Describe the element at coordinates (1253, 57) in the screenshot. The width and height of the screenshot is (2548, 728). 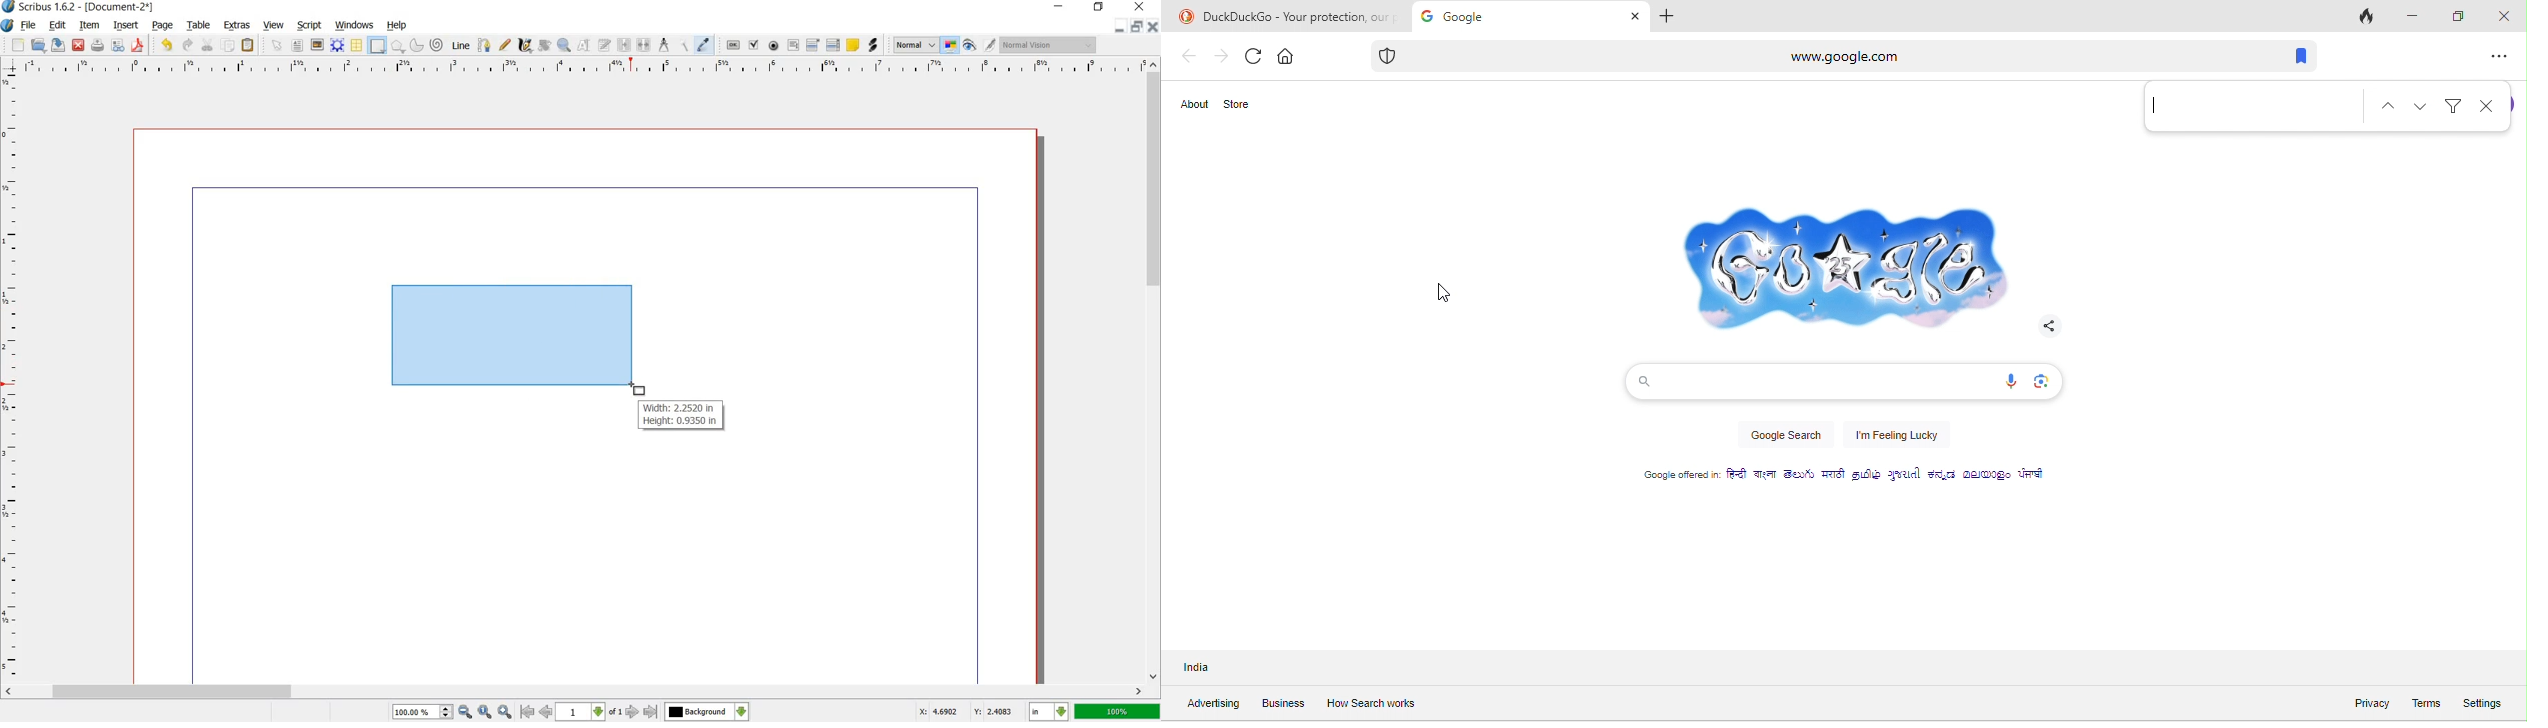
I see `refresh` at that location.